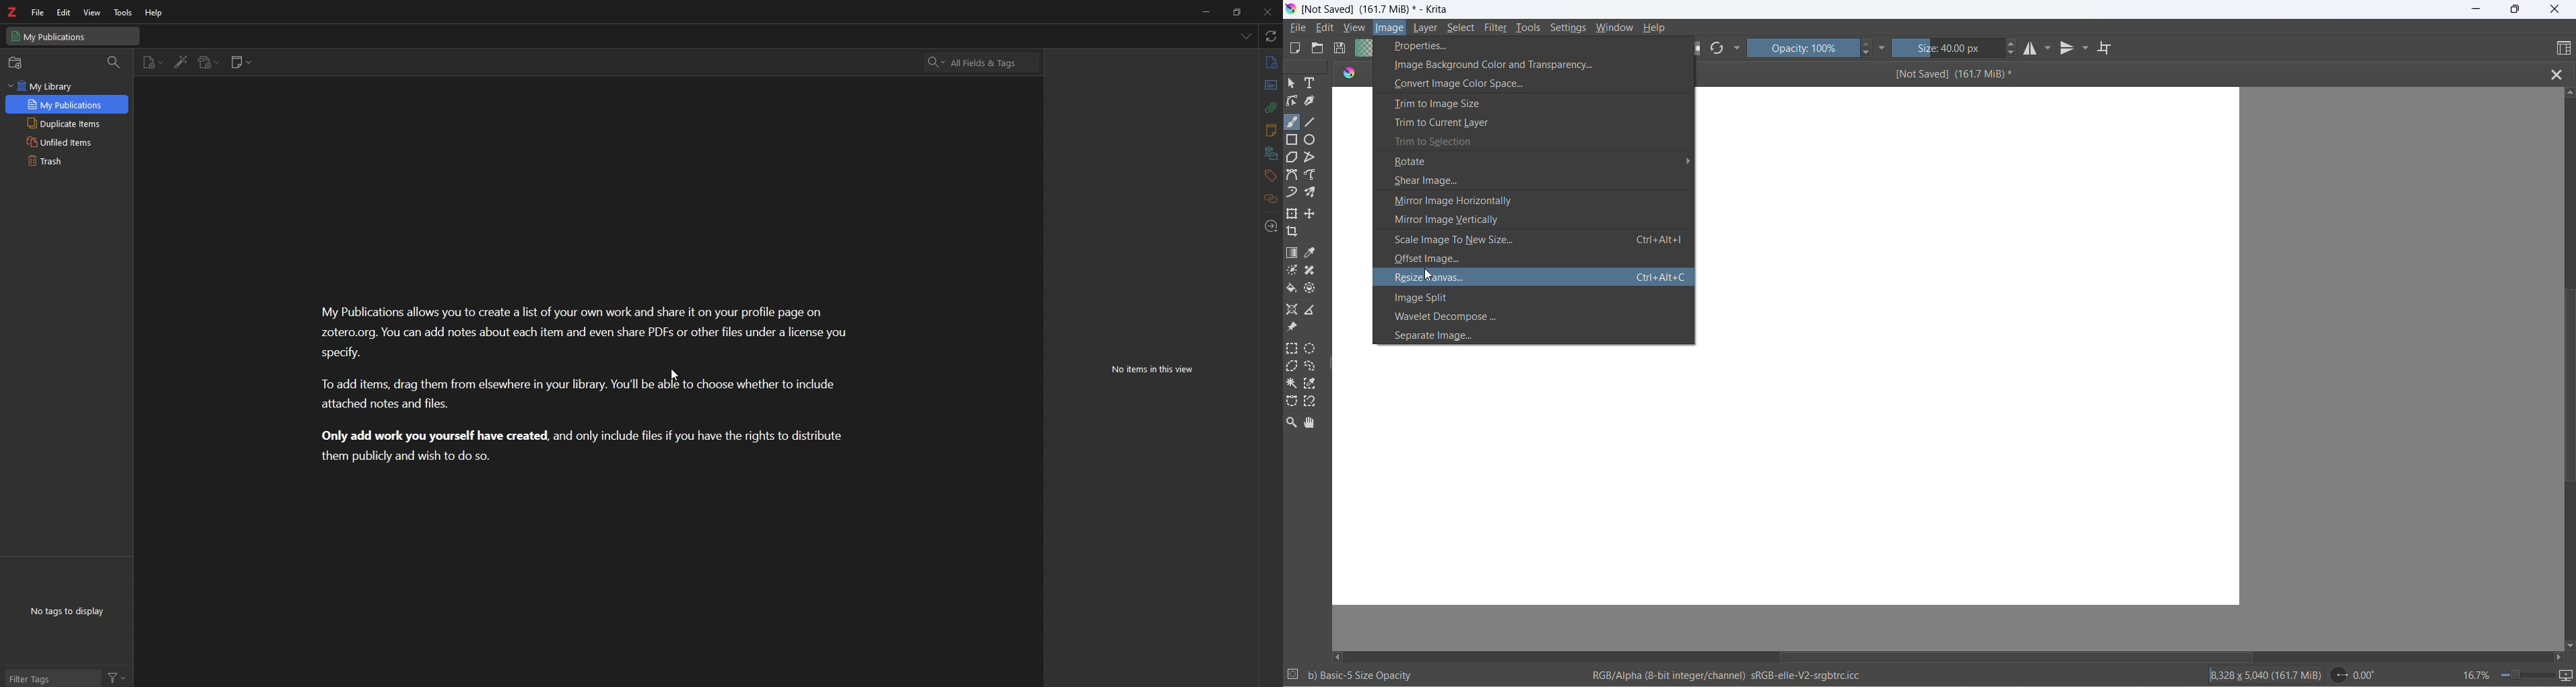  I want to click on scroll up button, so click(2569, 92).